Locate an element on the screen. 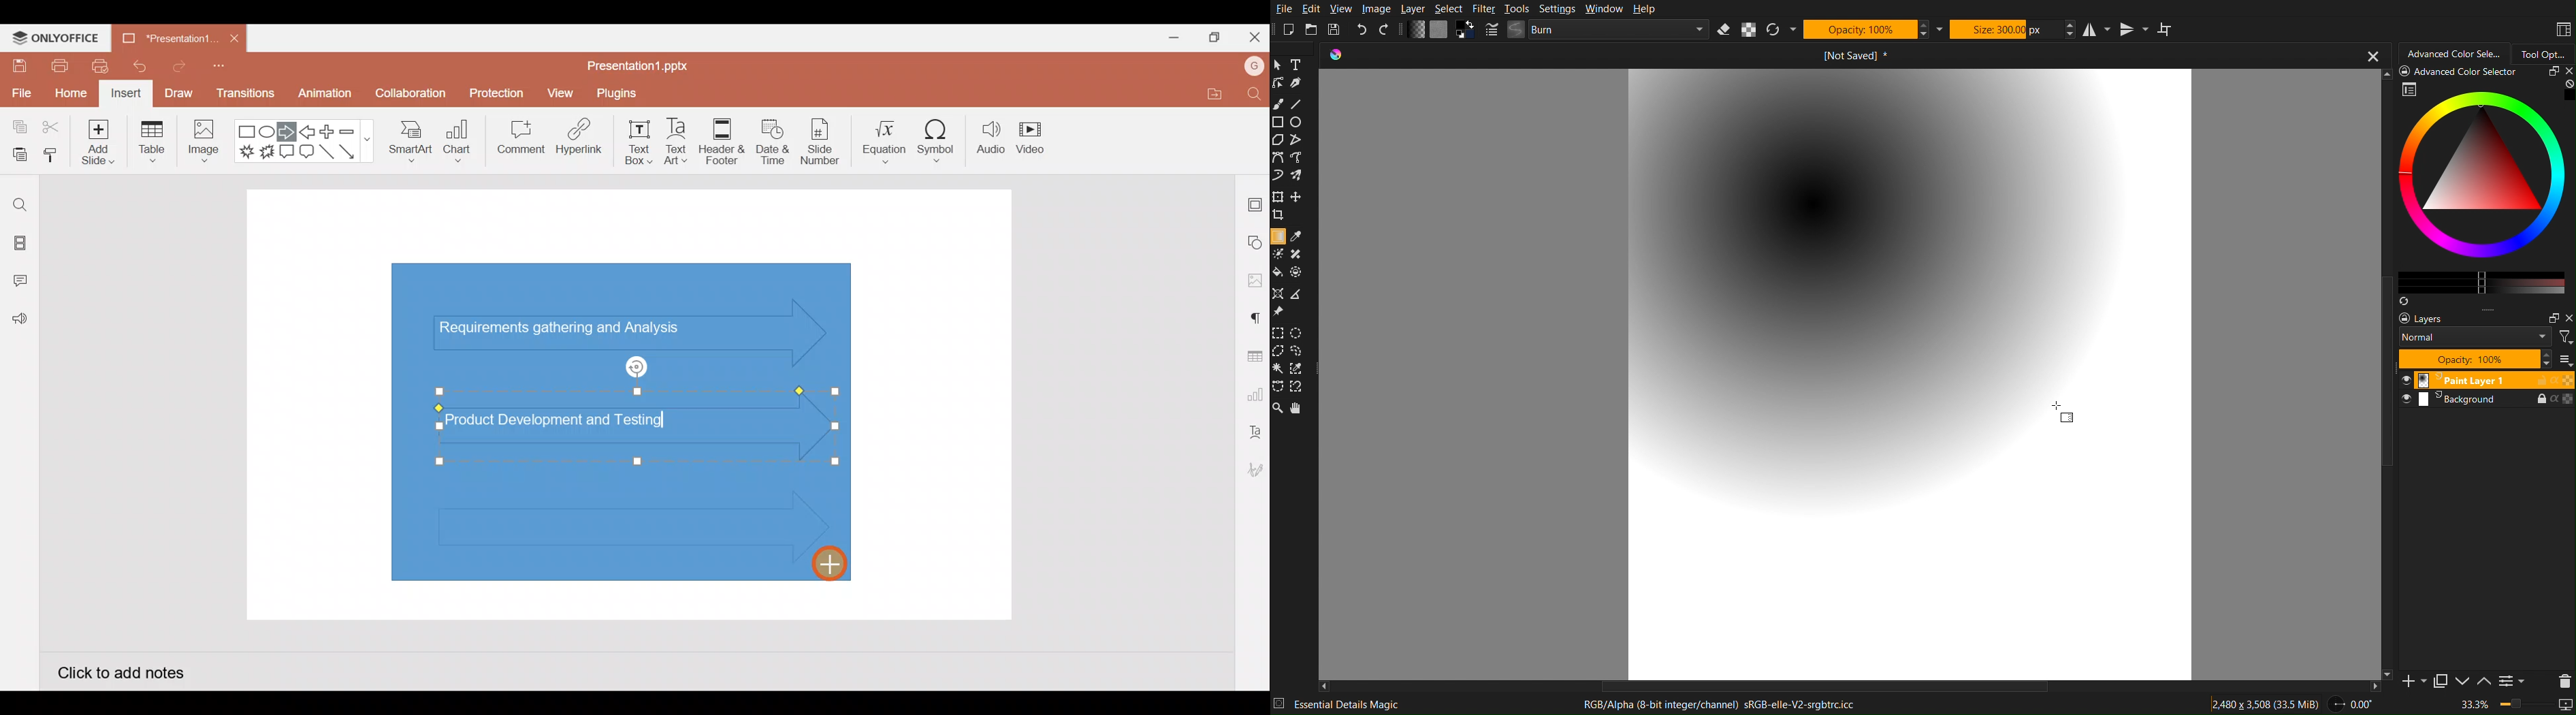 Image resolution: width=2576 pixels, height=728 pixels. Advanced Color Selector is located at coordinates (2479, 185).